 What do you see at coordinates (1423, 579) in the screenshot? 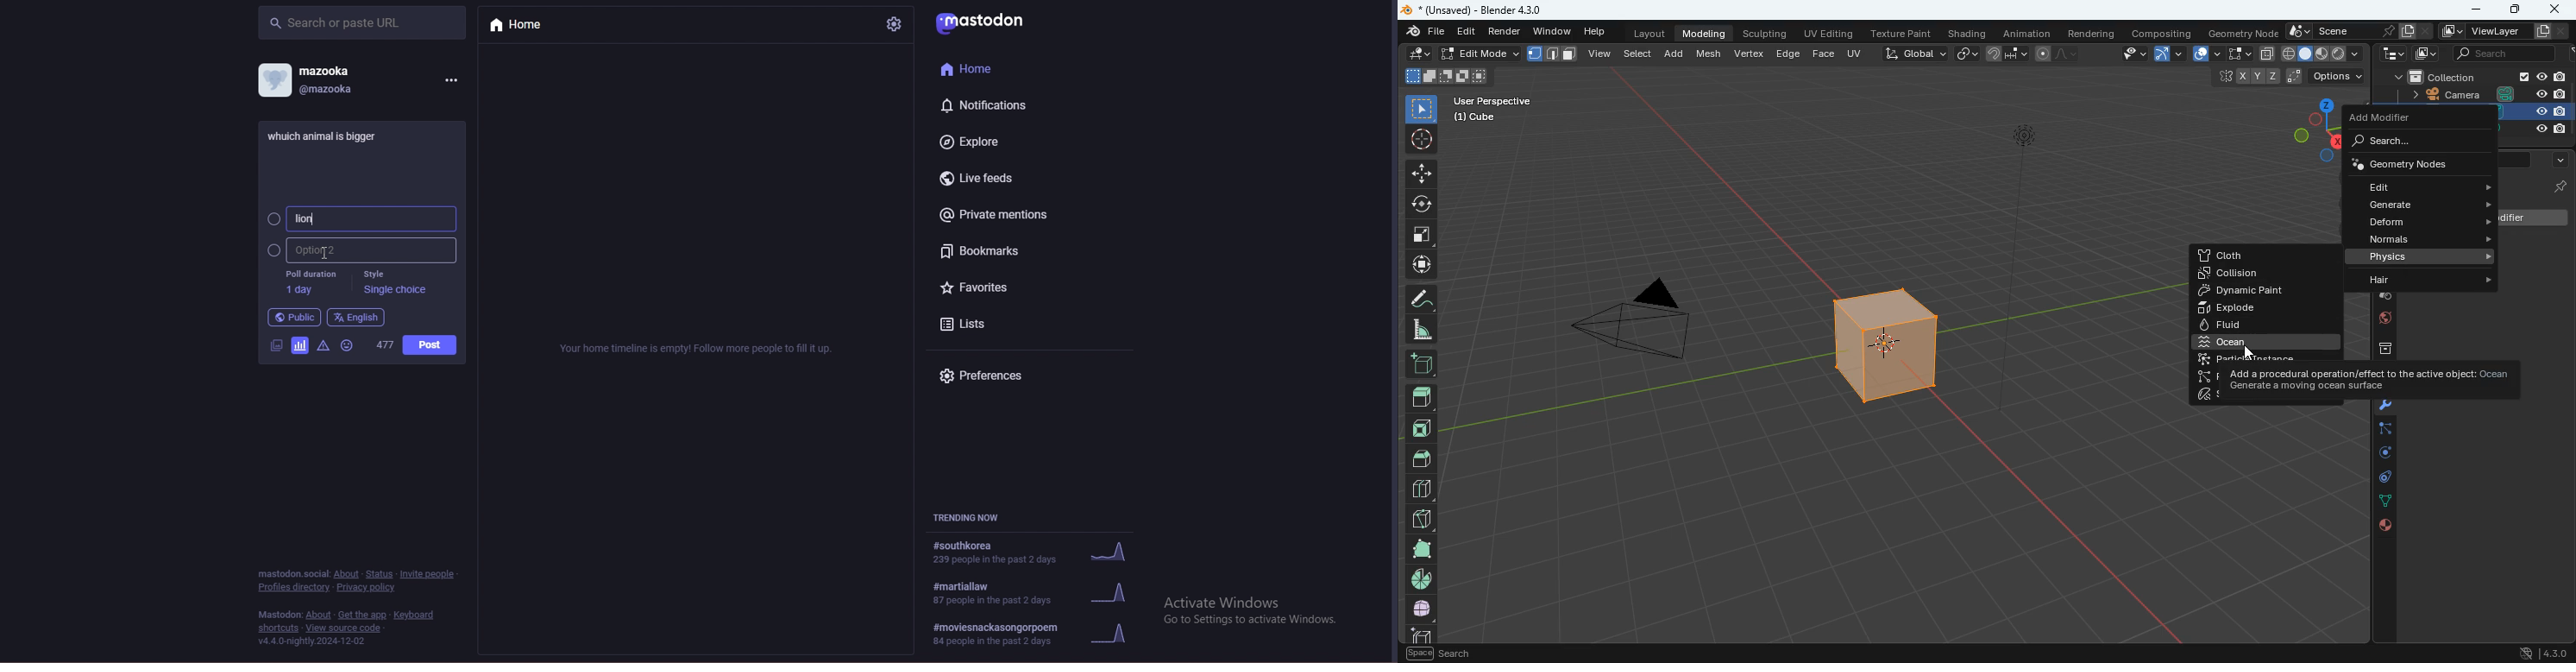
I see `pie` at bounding box center [1423, 579].